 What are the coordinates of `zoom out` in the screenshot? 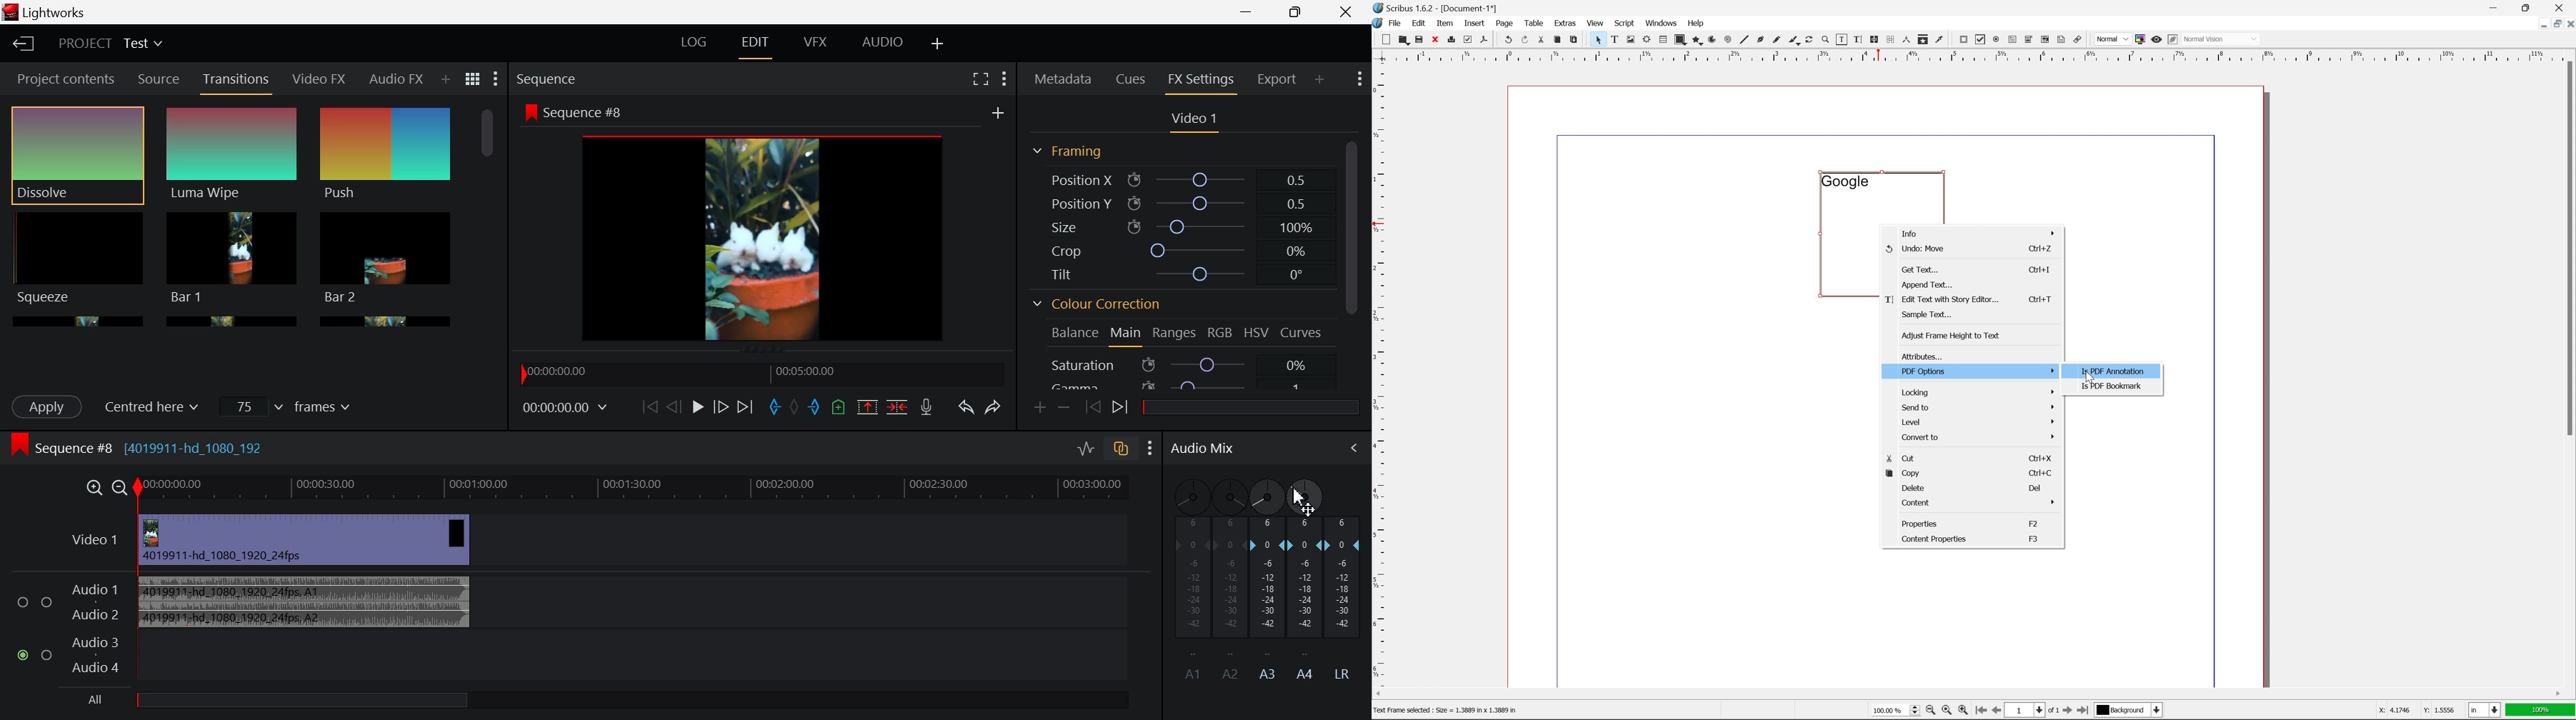 It's located at (1928, 712).